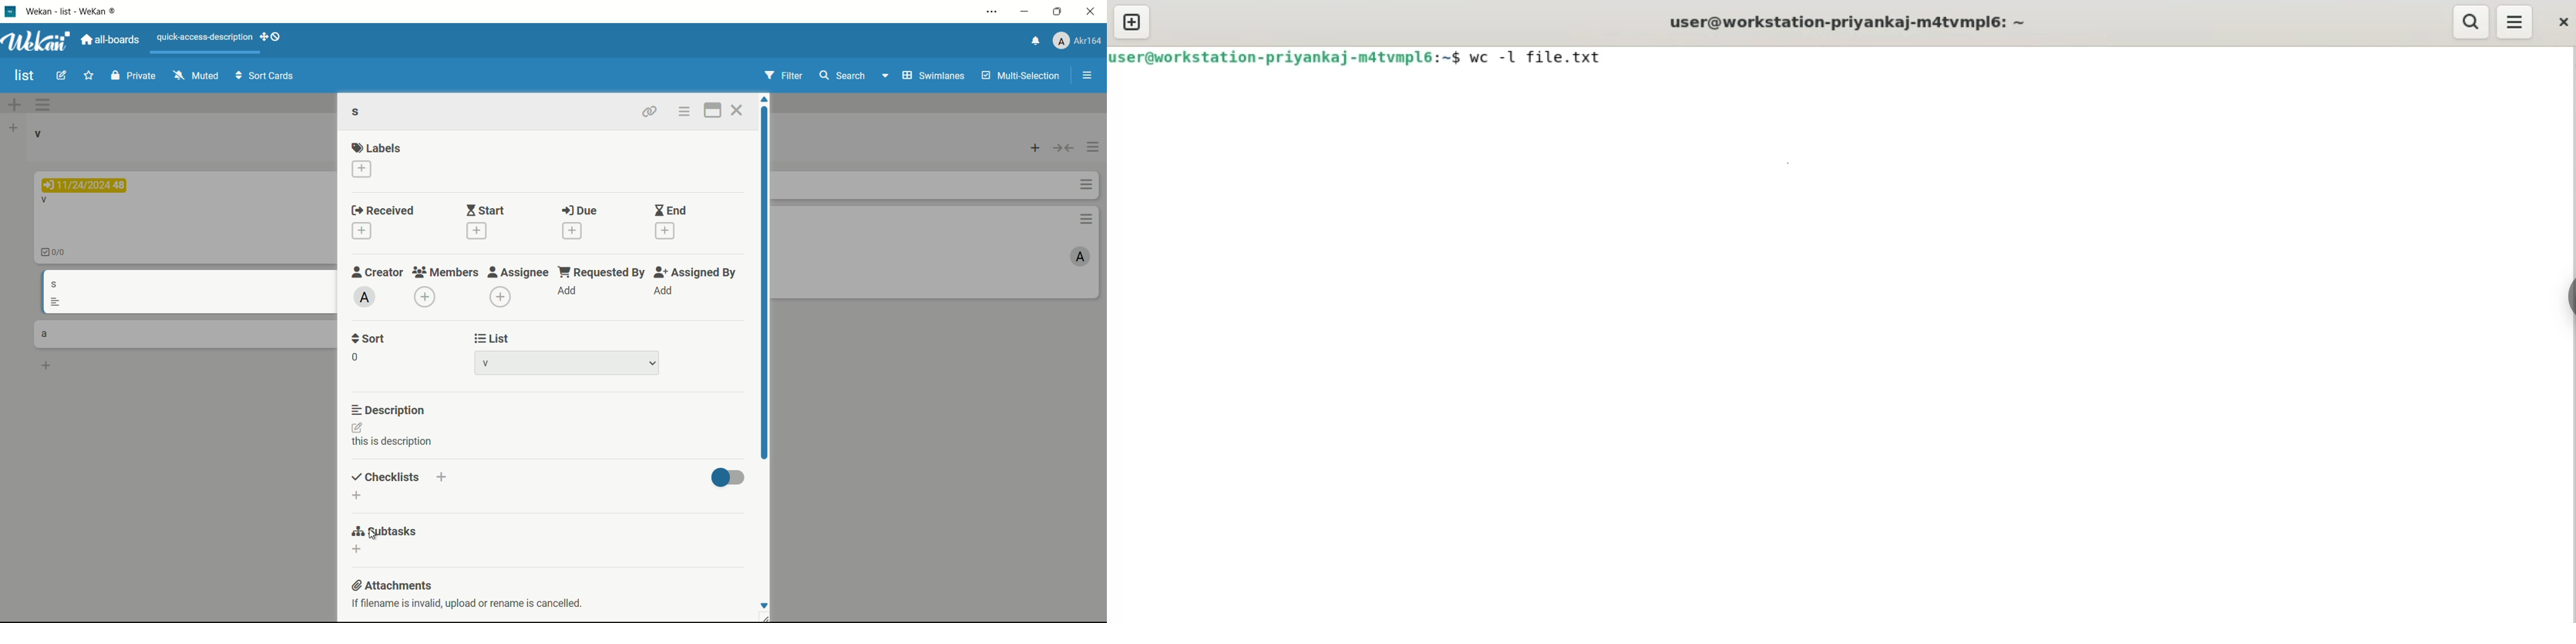 This screenshot has width=2576, height=644. Describe the element at coordinates (736, 110) in the screenshot. I see `close card` at that location.